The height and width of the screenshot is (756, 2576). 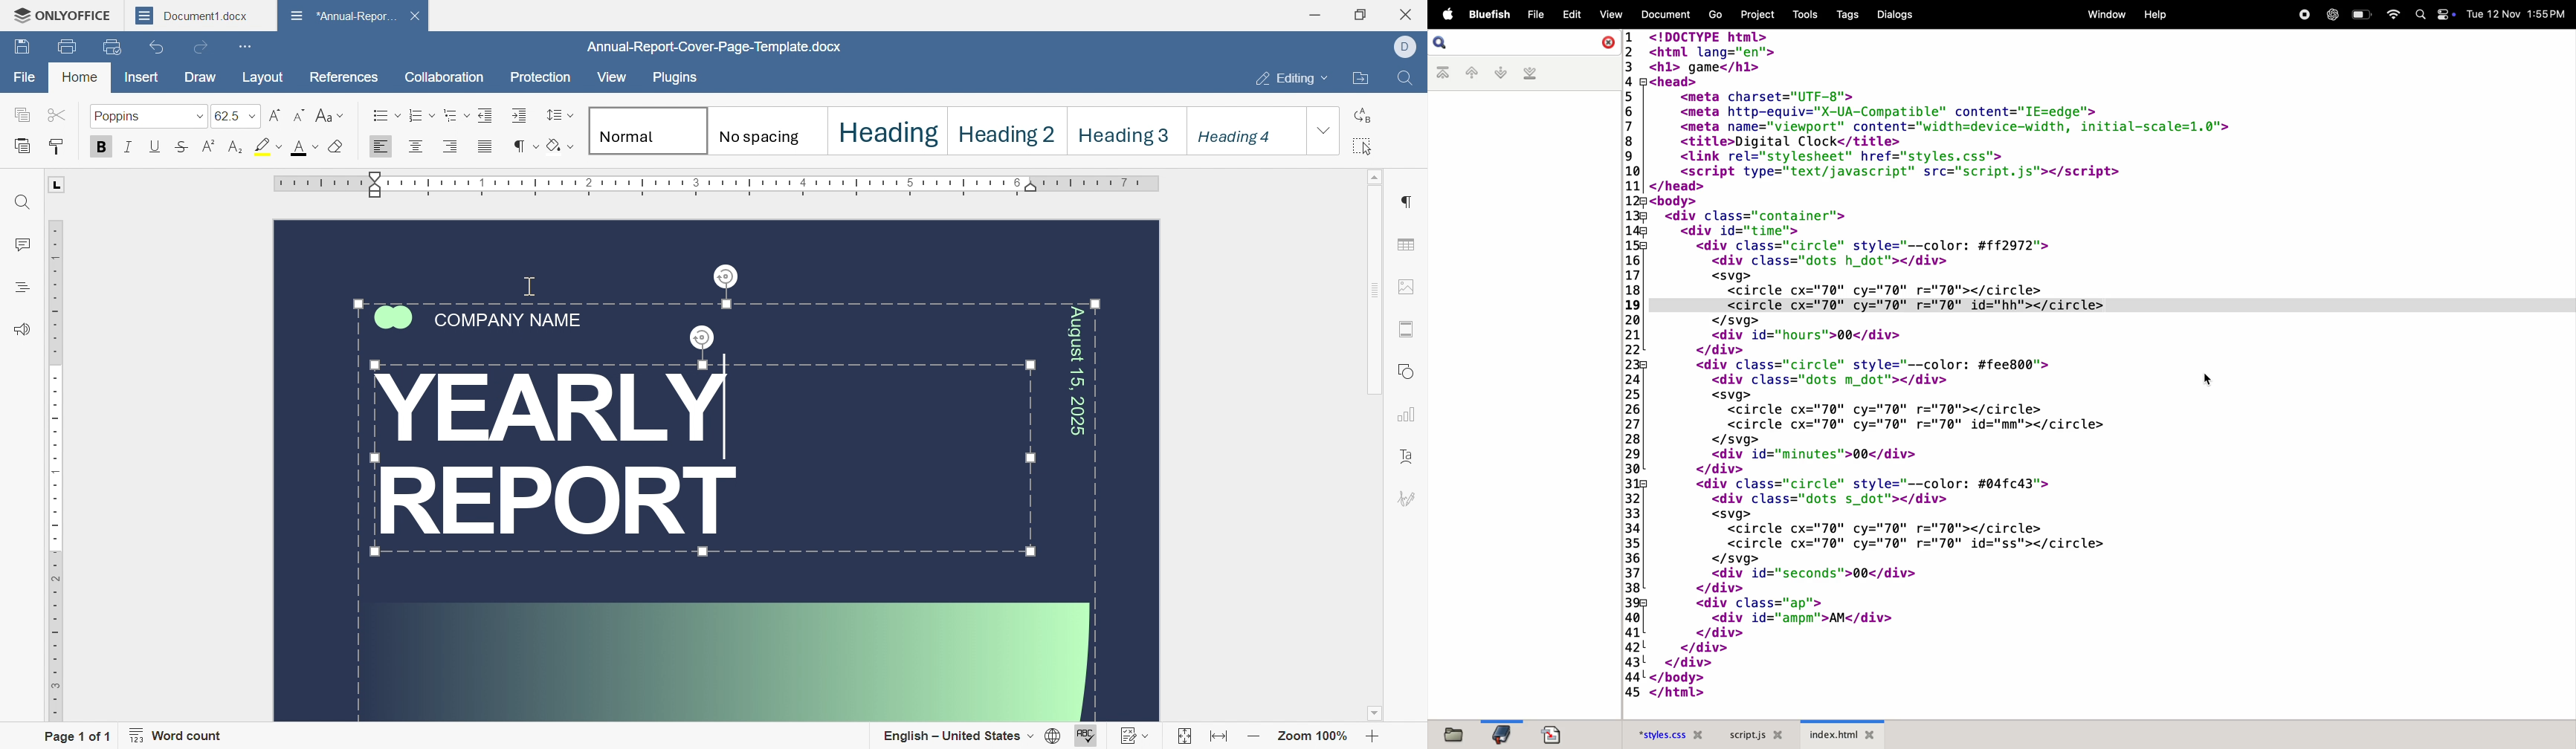 What do you see at coordinates (1407, 48) in the screenshot?
I see `dell` at bounding box center [1407, 48].